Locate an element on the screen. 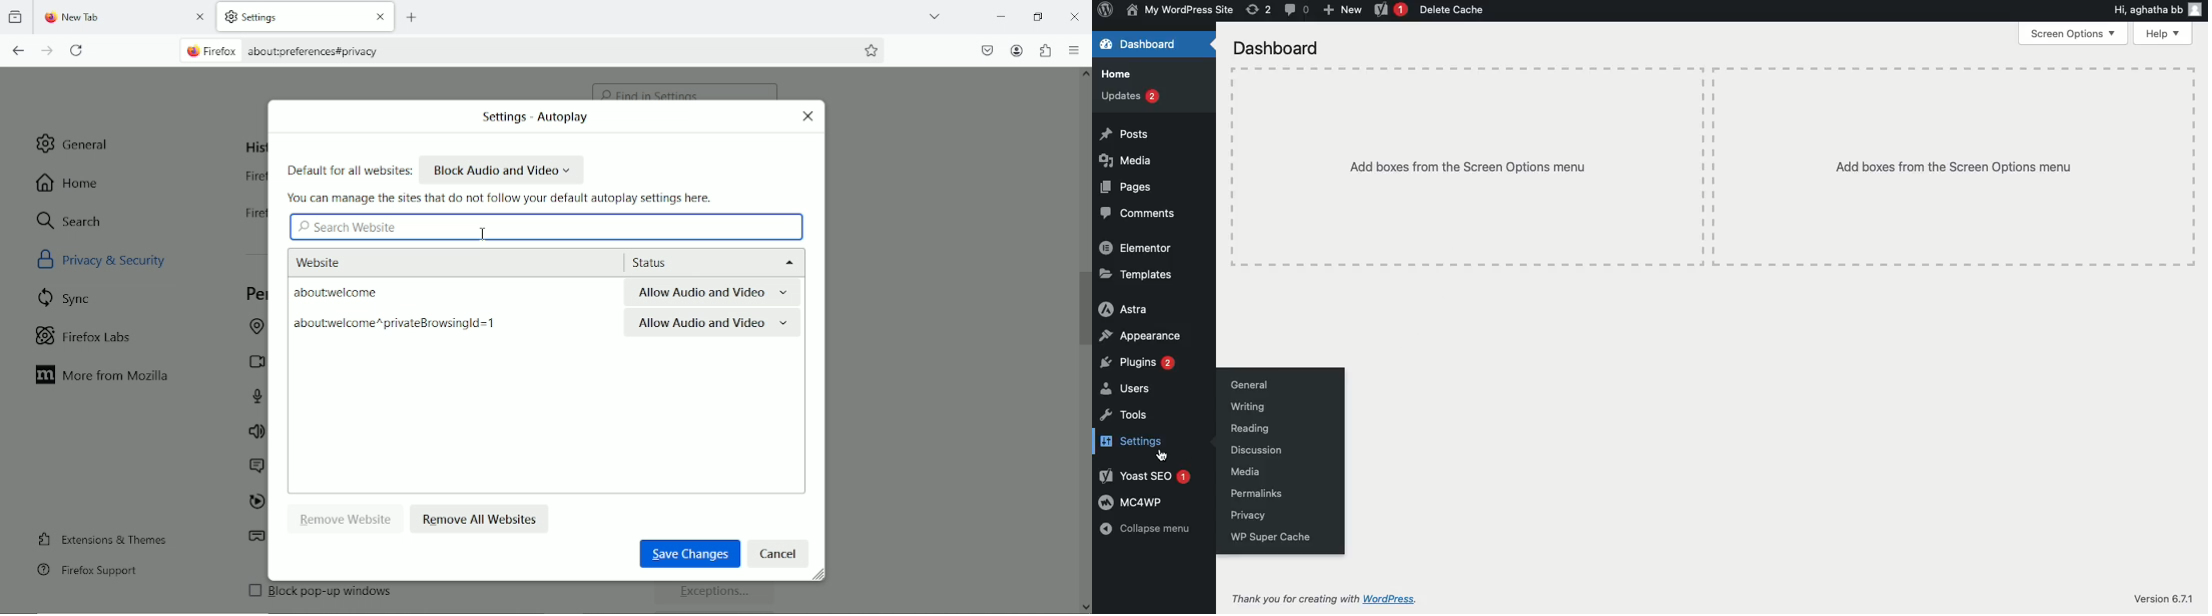 The height and width of the screenshot is (616, 2212). checkbox is located at coordinates (253, 590).